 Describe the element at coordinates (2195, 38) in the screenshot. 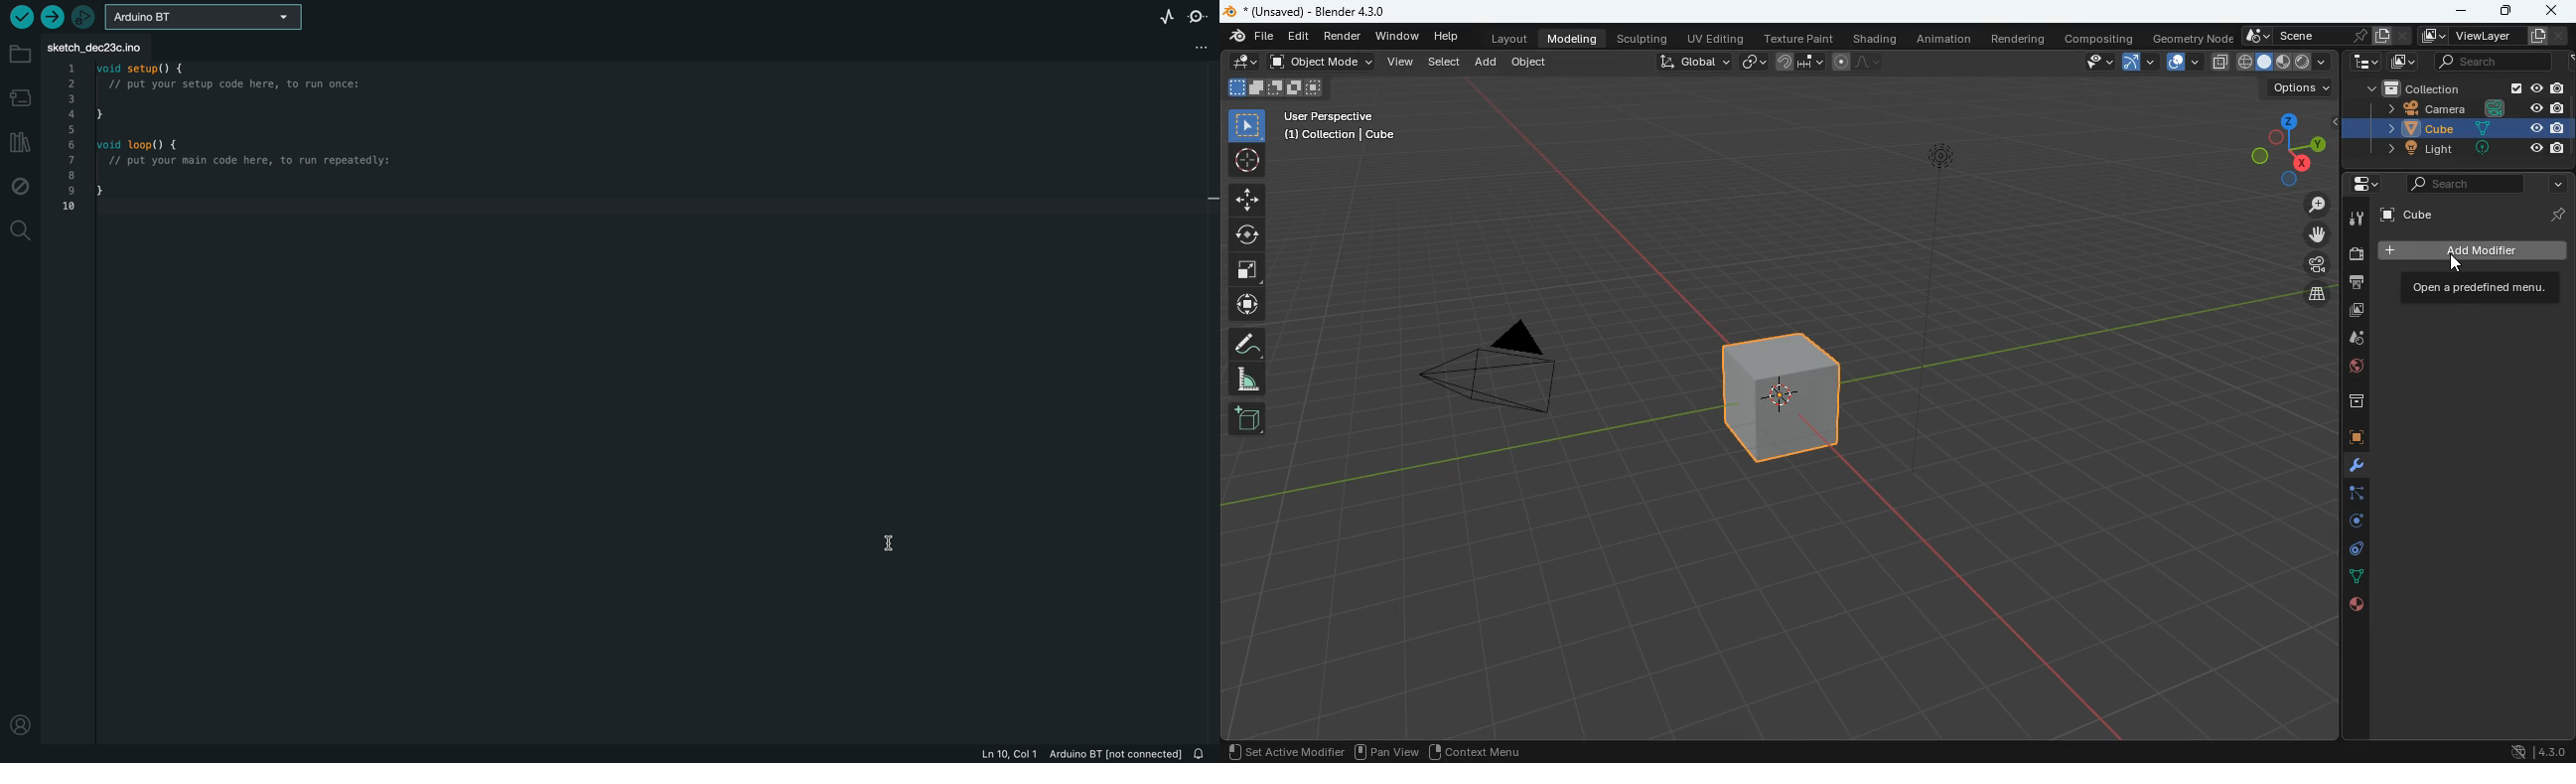

I see `geometry node` at that location.